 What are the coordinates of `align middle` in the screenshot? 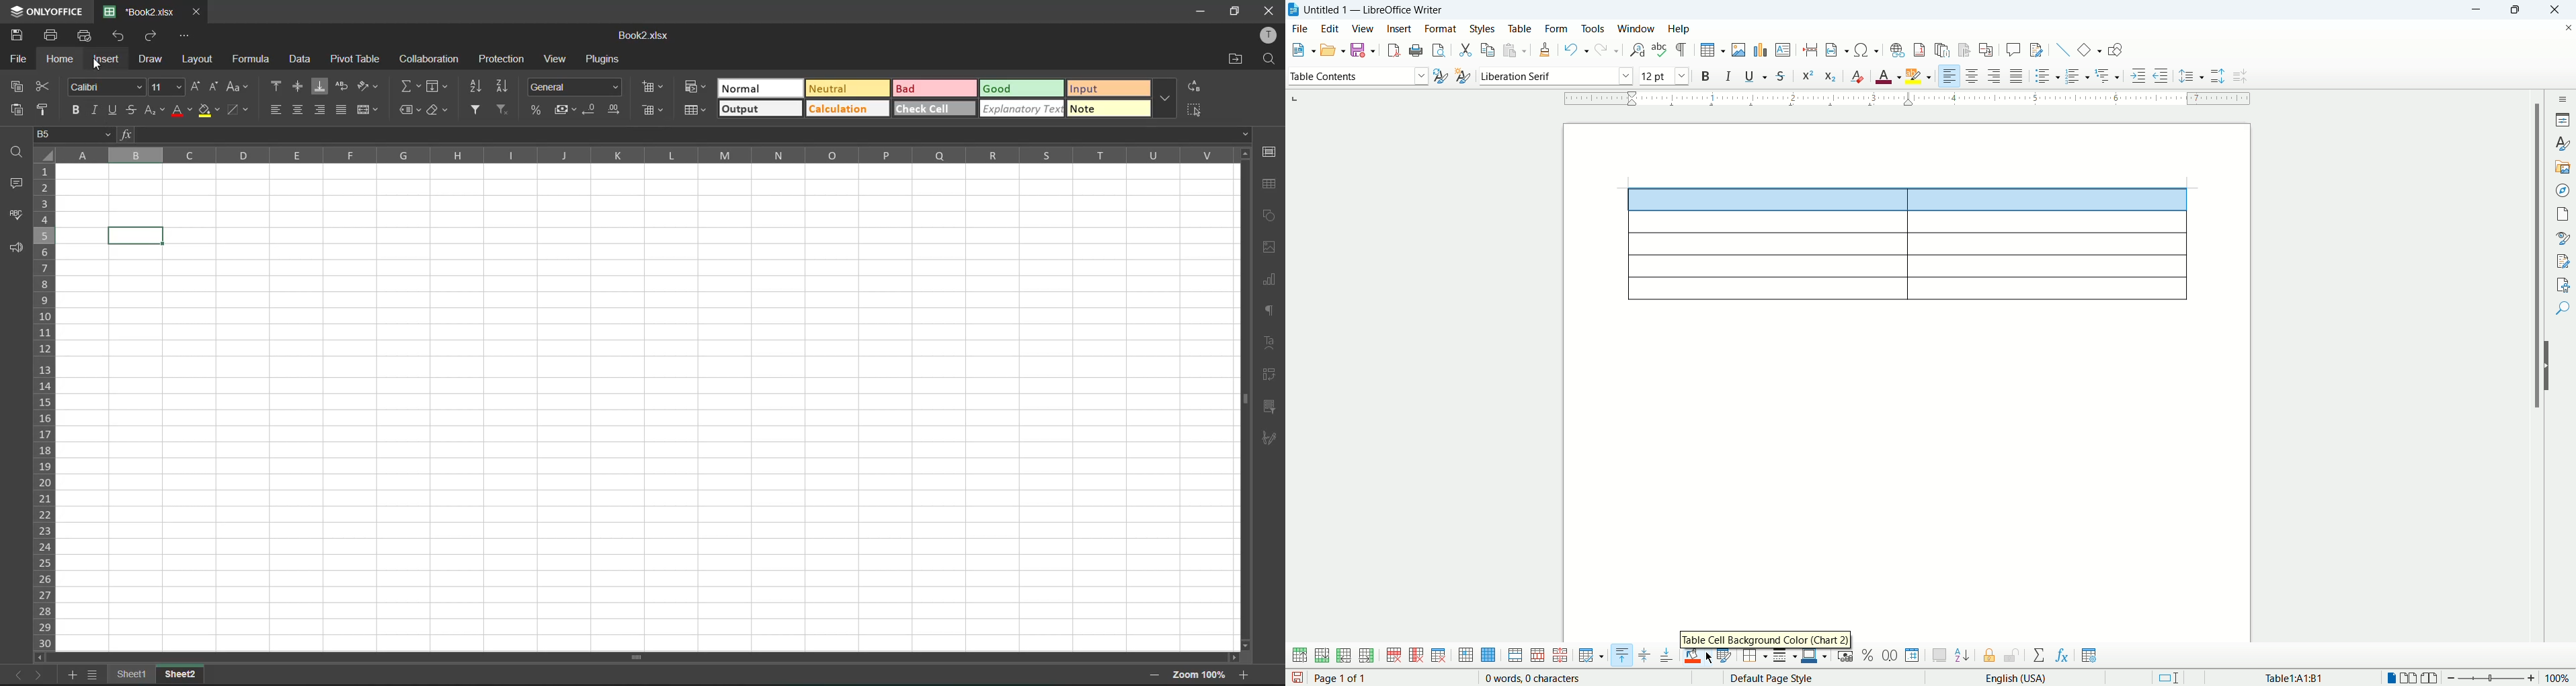 It's located at (298, 110).